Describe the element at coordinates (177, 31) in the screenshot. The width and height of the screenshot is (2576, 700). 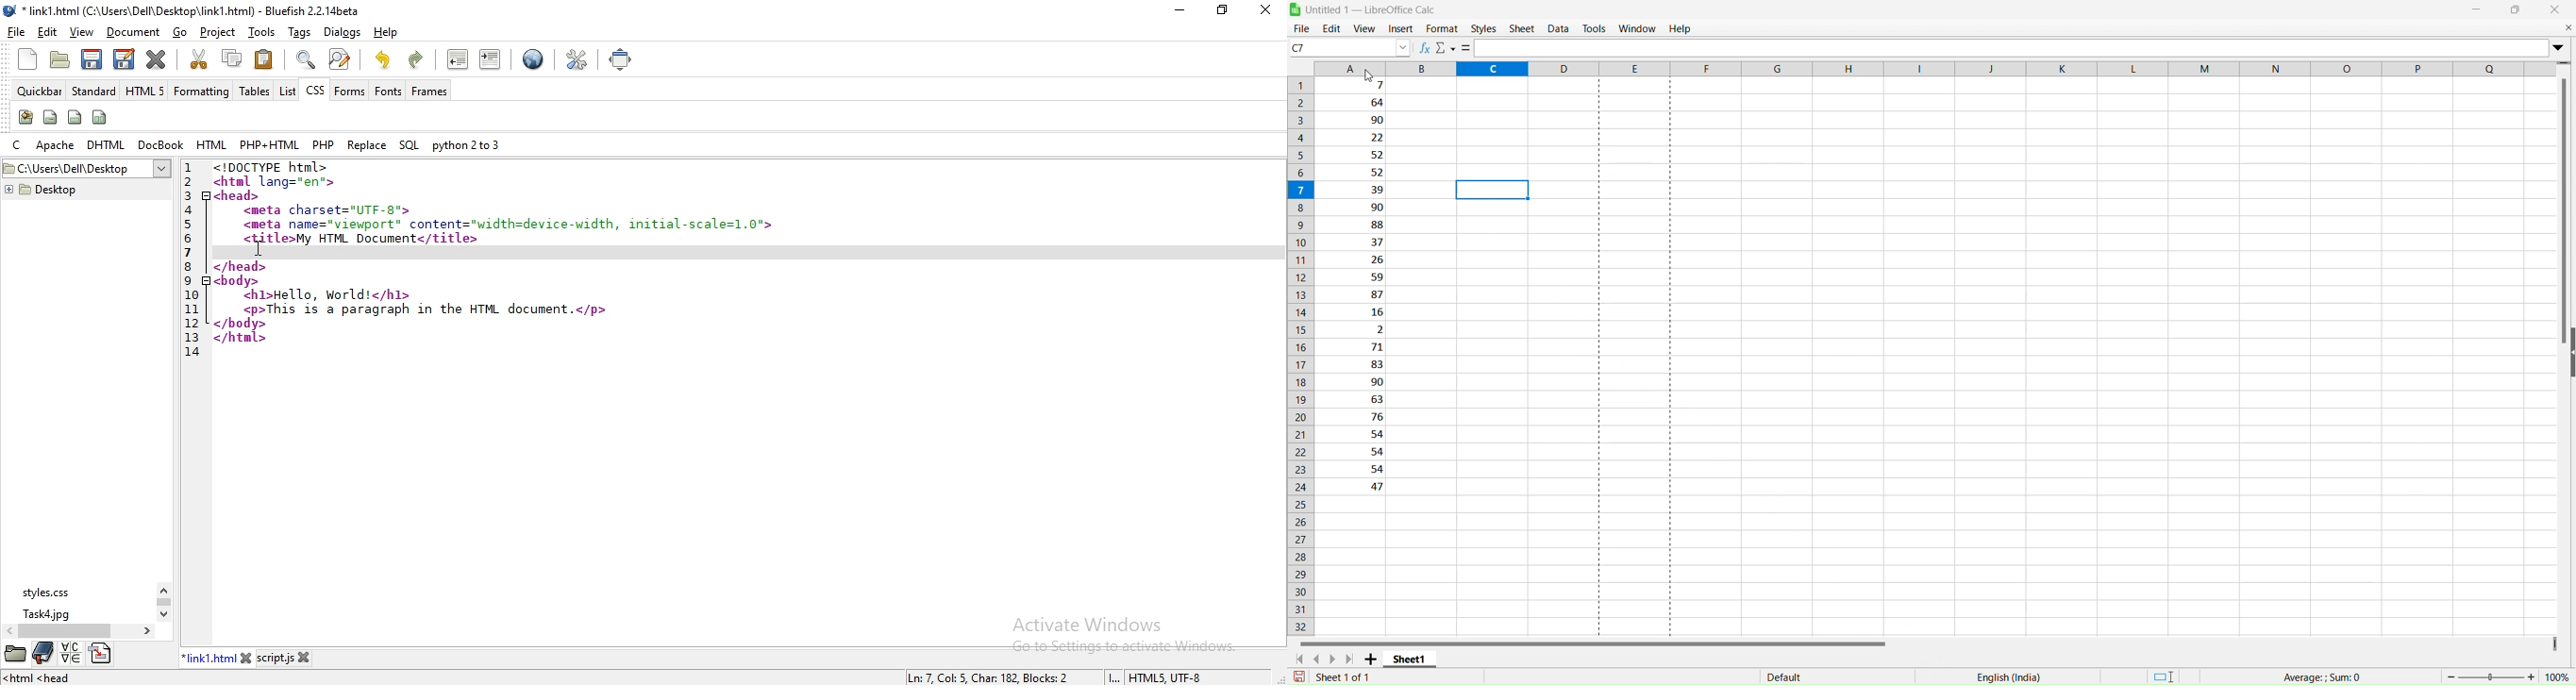
I see `go` at that location.